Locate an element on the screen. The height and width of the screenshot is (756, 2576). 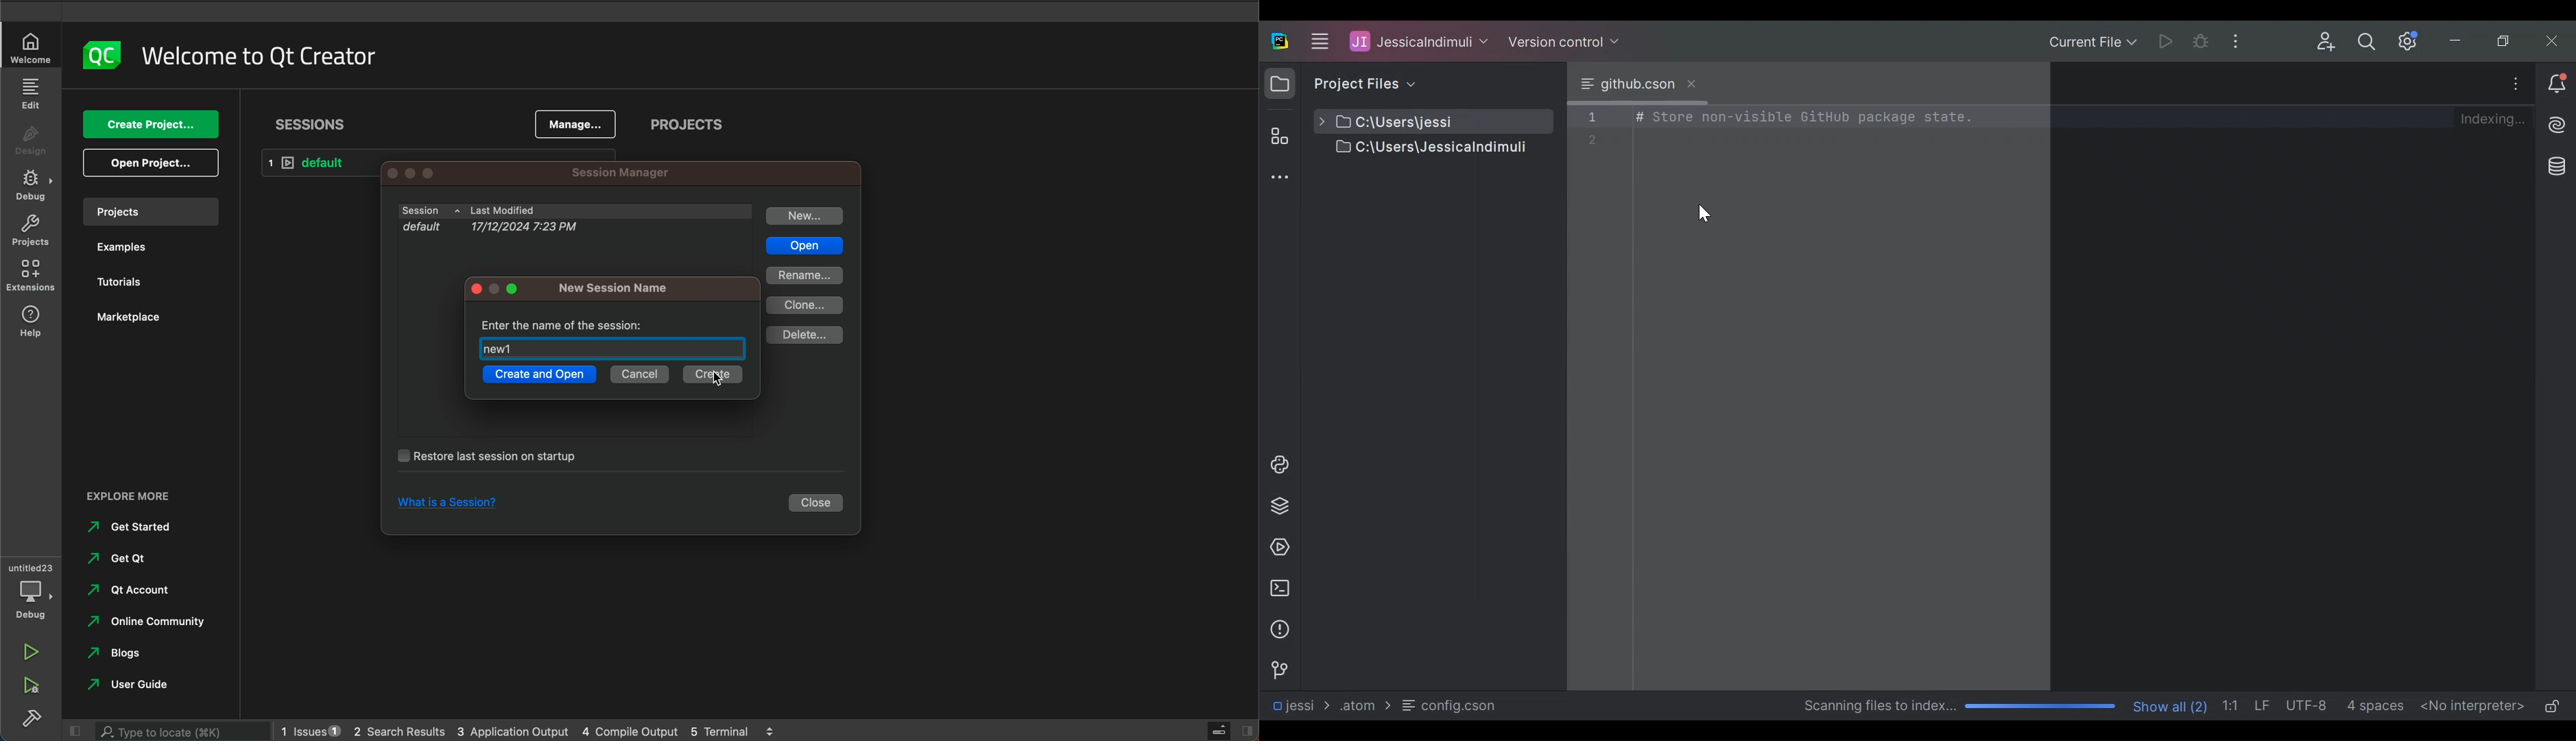
window control is located at coordinates (498, 290).